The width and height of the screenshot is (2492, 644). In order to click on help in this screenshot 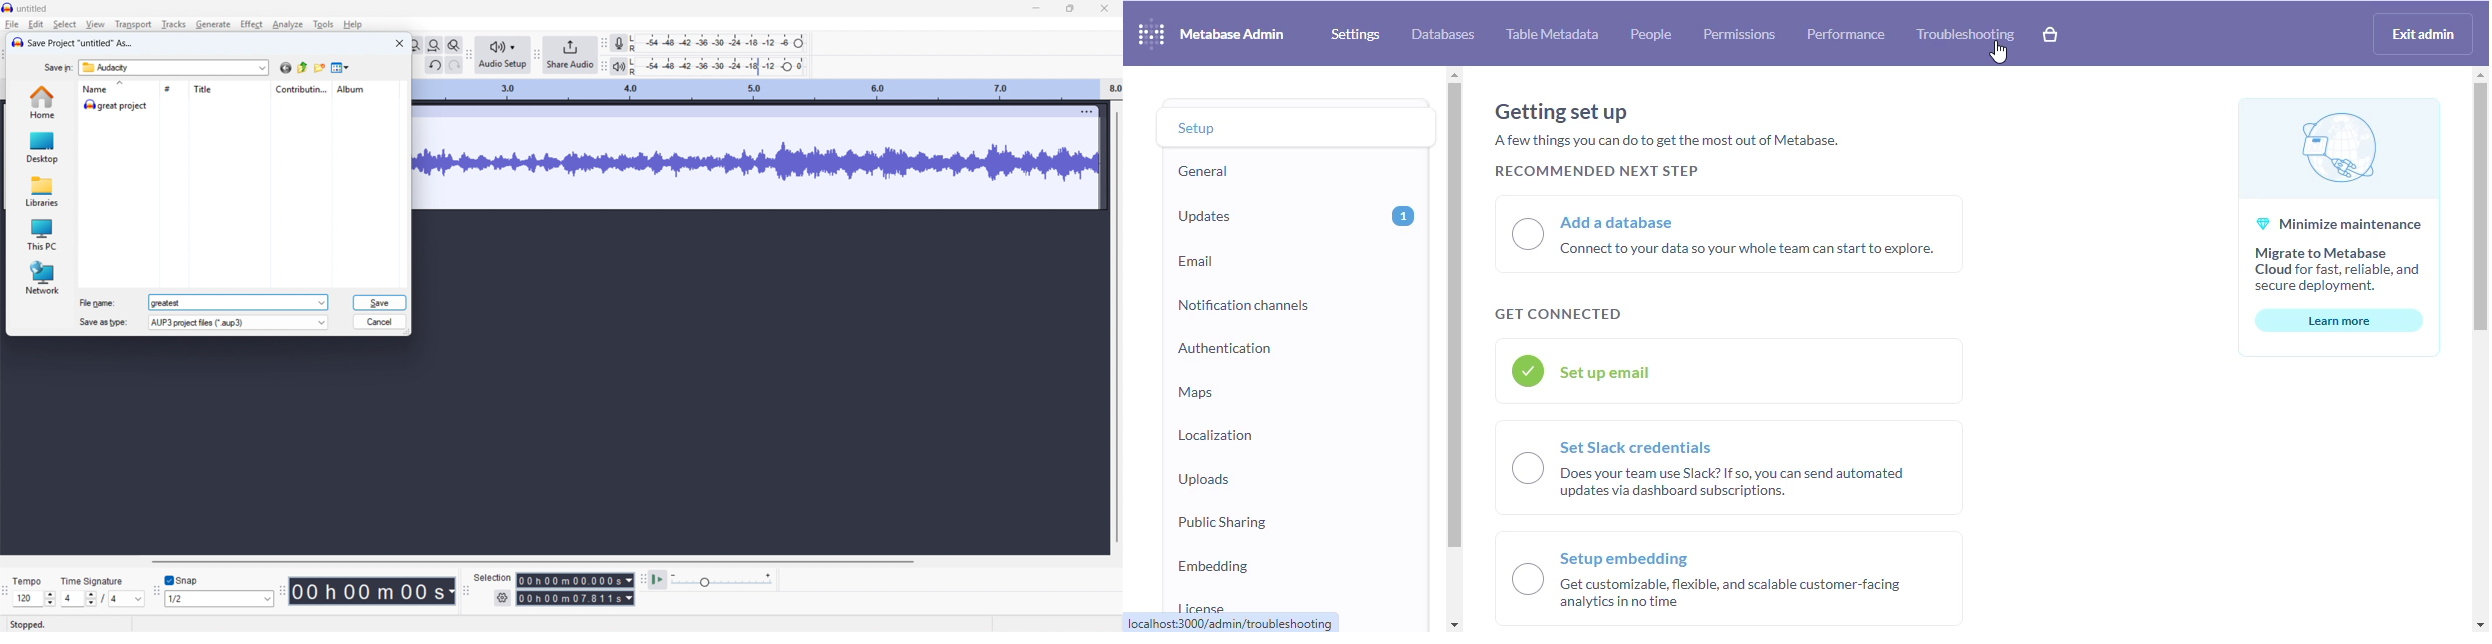, I will do `click(353, 25)`.